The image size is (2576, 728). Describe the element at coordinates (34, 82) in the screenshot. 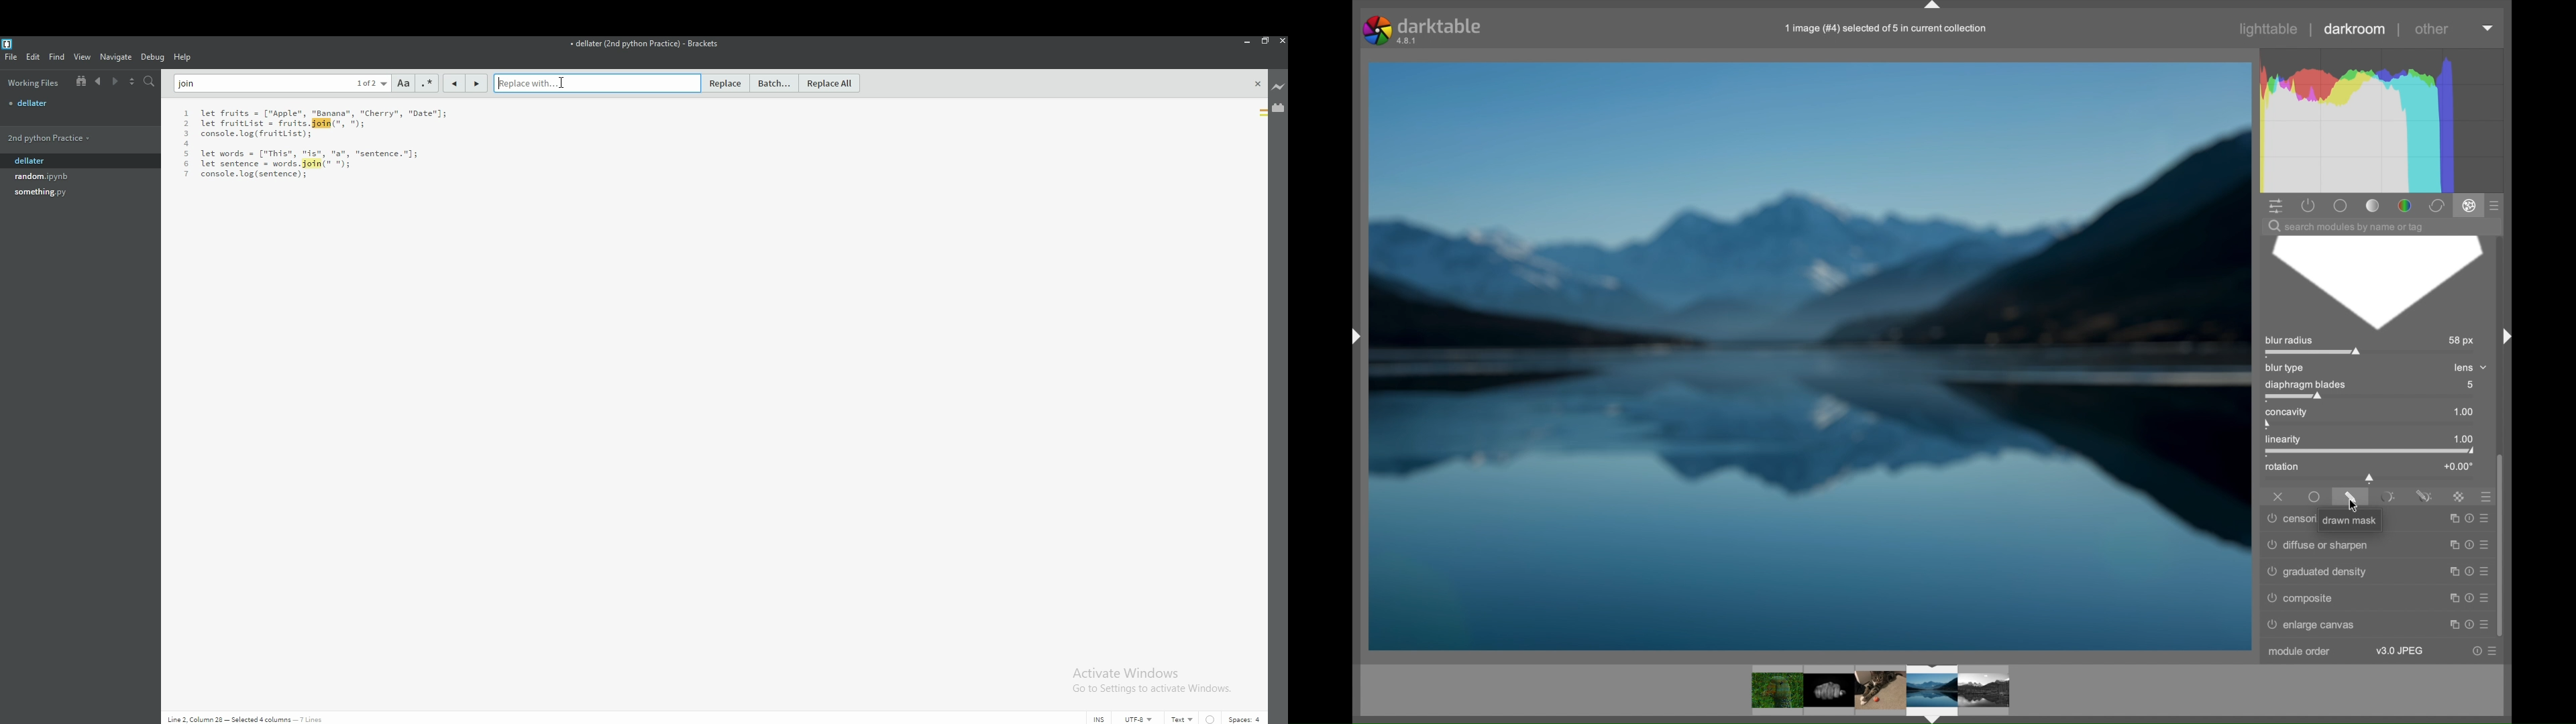

I see `working files` at that location.